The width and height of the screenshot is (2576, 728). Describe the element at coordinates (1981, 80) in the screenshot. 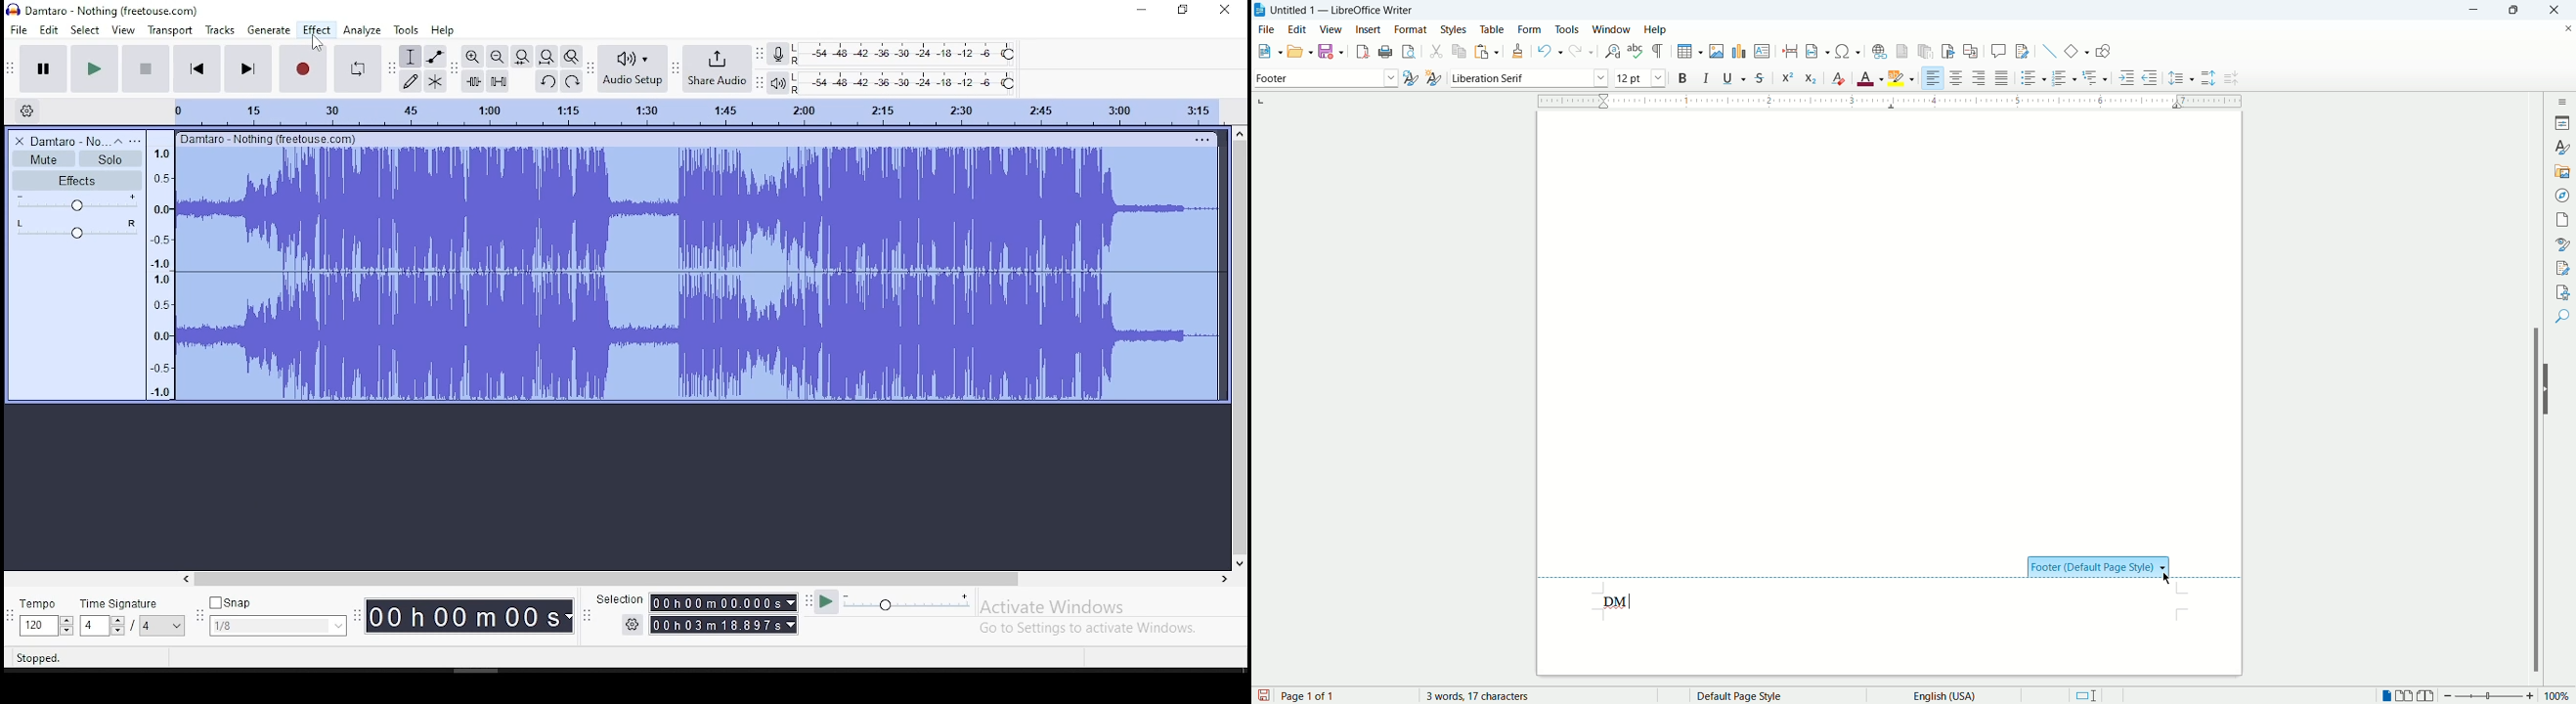

I see `align right` at that location.